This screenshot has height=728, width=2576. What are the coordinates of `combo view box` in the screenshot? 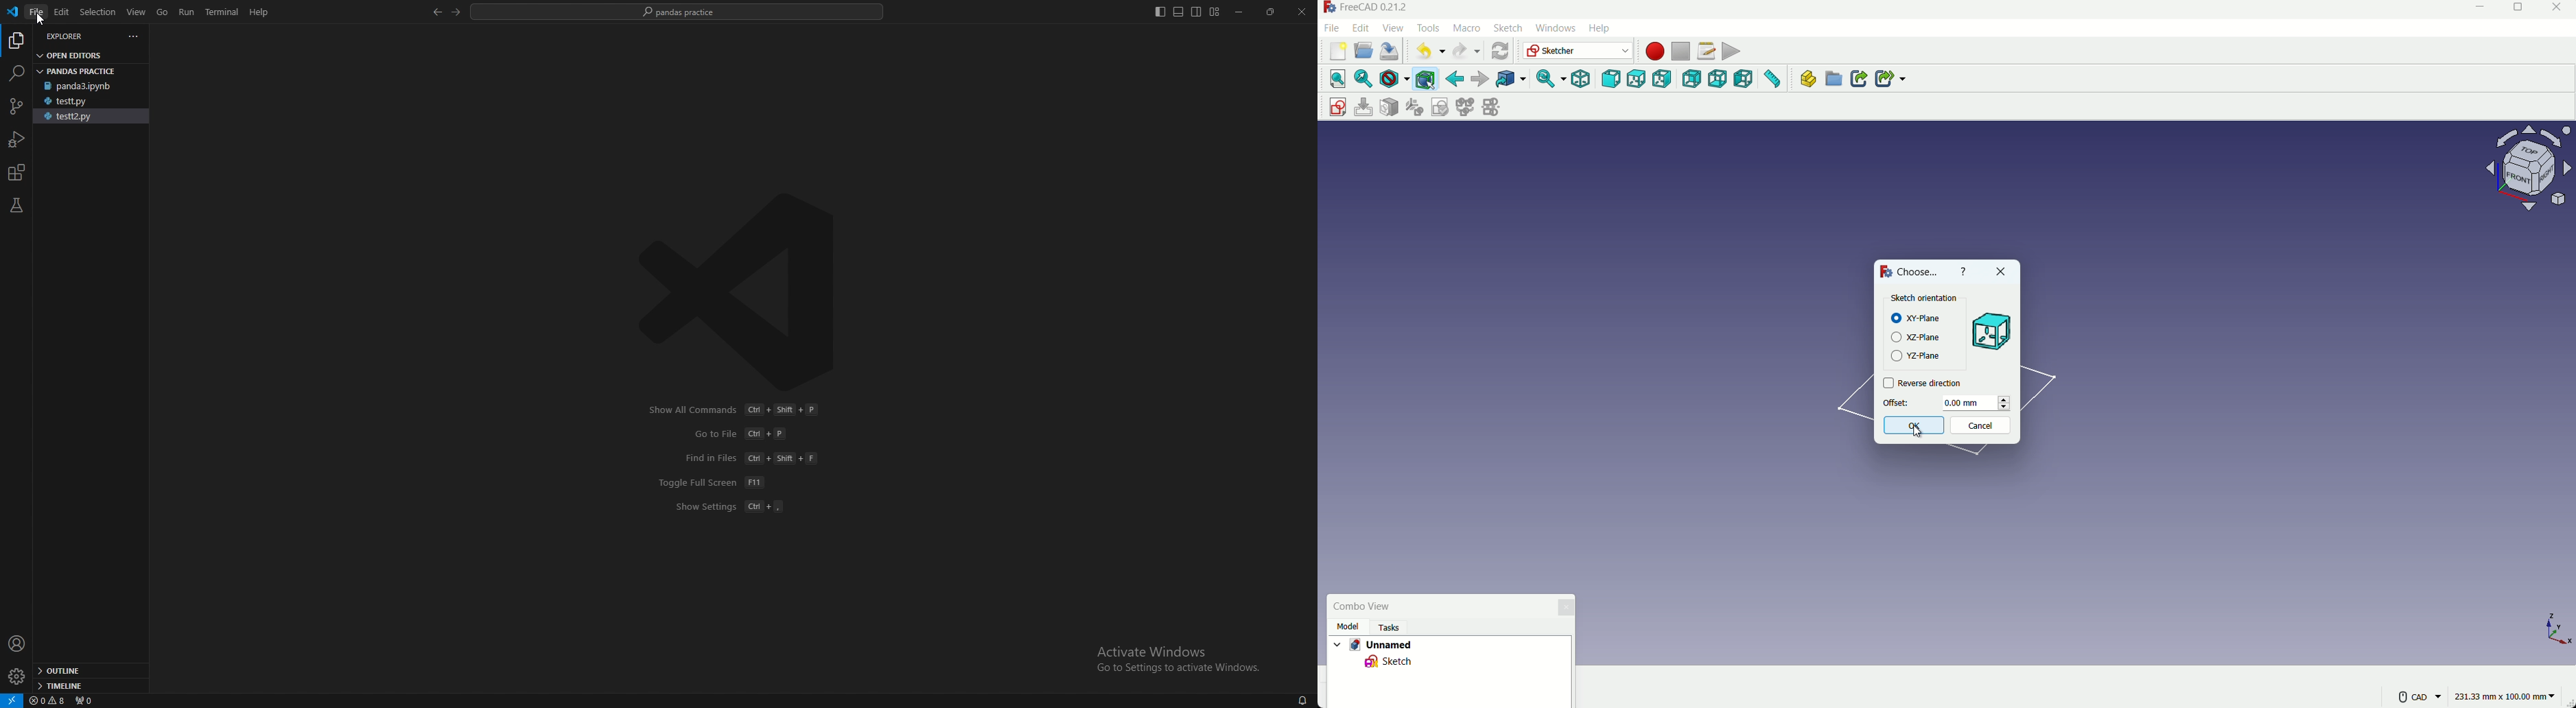 It's located at (1438, 606).